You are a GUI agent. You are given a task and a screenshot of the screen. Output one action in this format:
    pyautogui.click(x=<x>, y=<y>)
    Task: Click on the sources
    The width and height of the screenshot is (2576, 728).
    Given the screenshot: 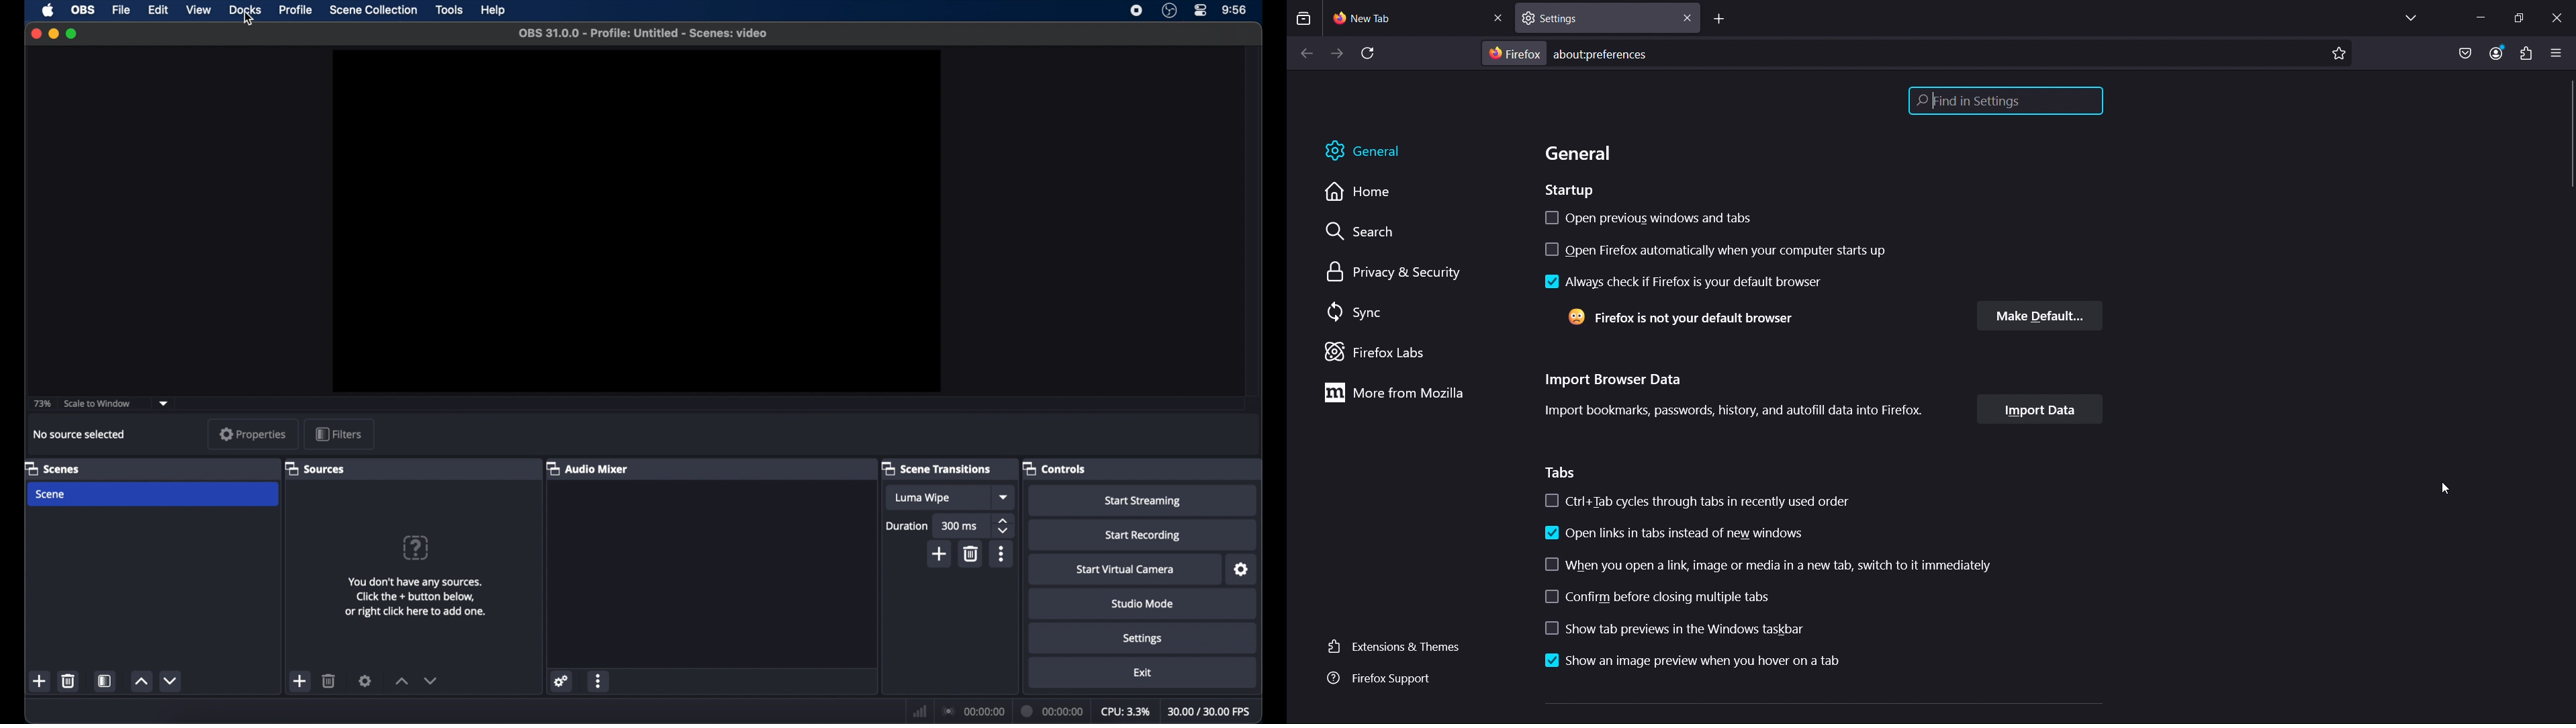 What is the action you would take?
    pyautogui.click(x=318, y=469)
    